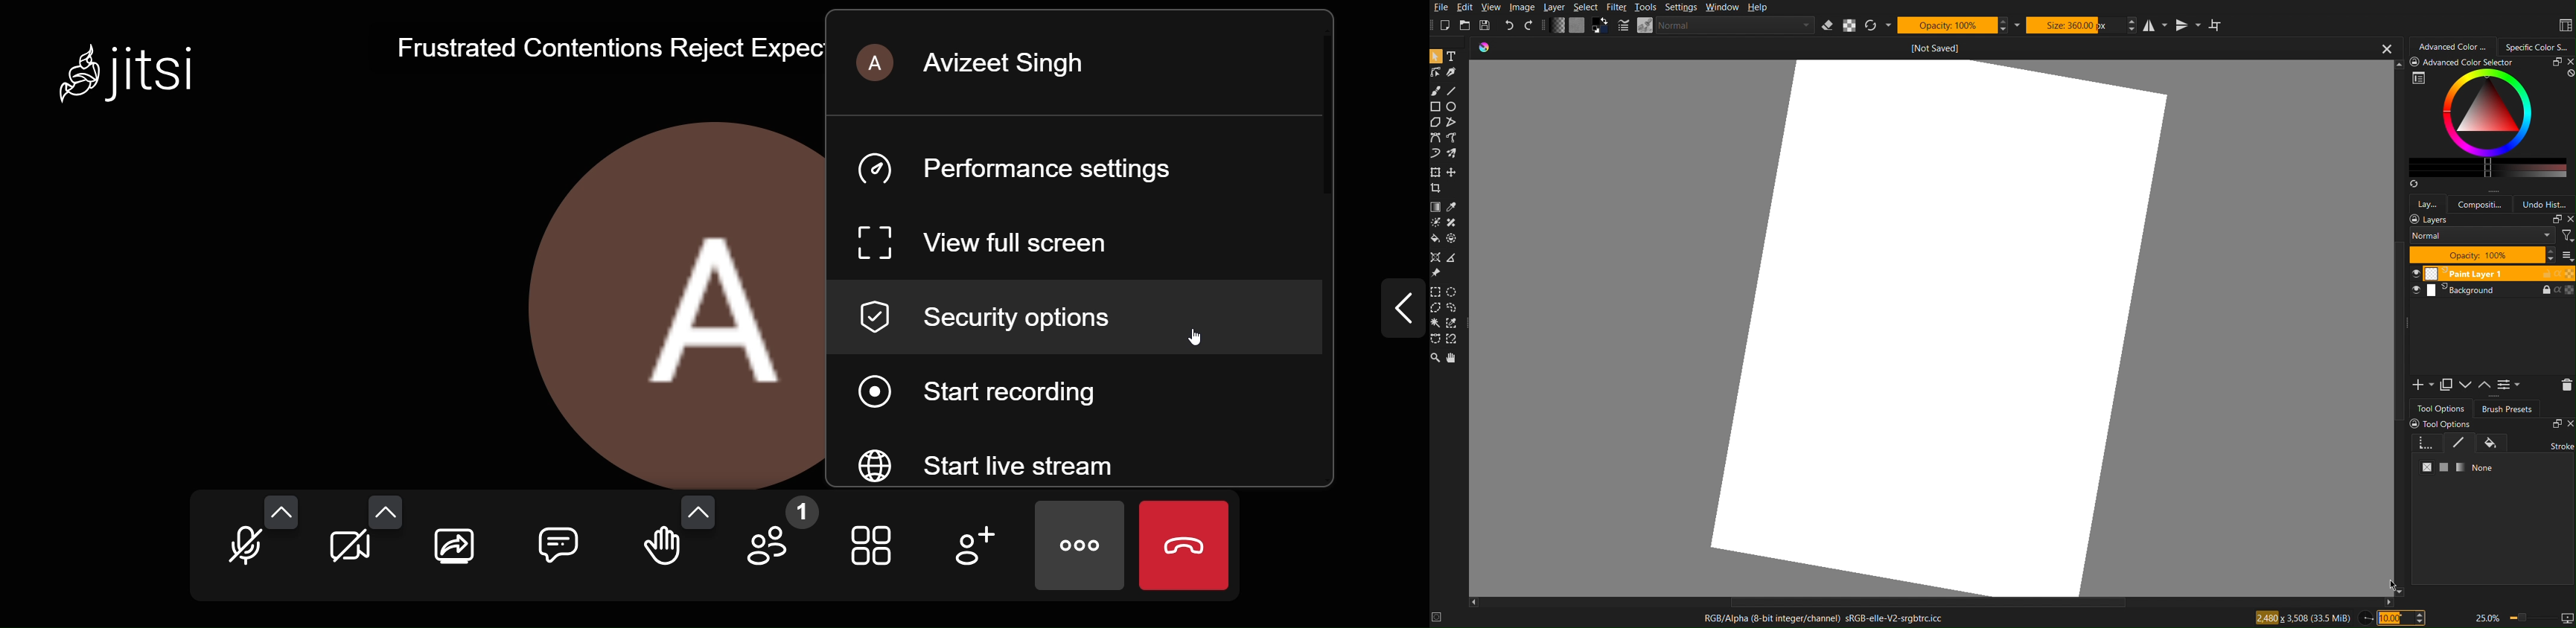 The width and height of the screenshot is (2576, 644). I want to click on Advanced Color Selector, so click(2453, 46).